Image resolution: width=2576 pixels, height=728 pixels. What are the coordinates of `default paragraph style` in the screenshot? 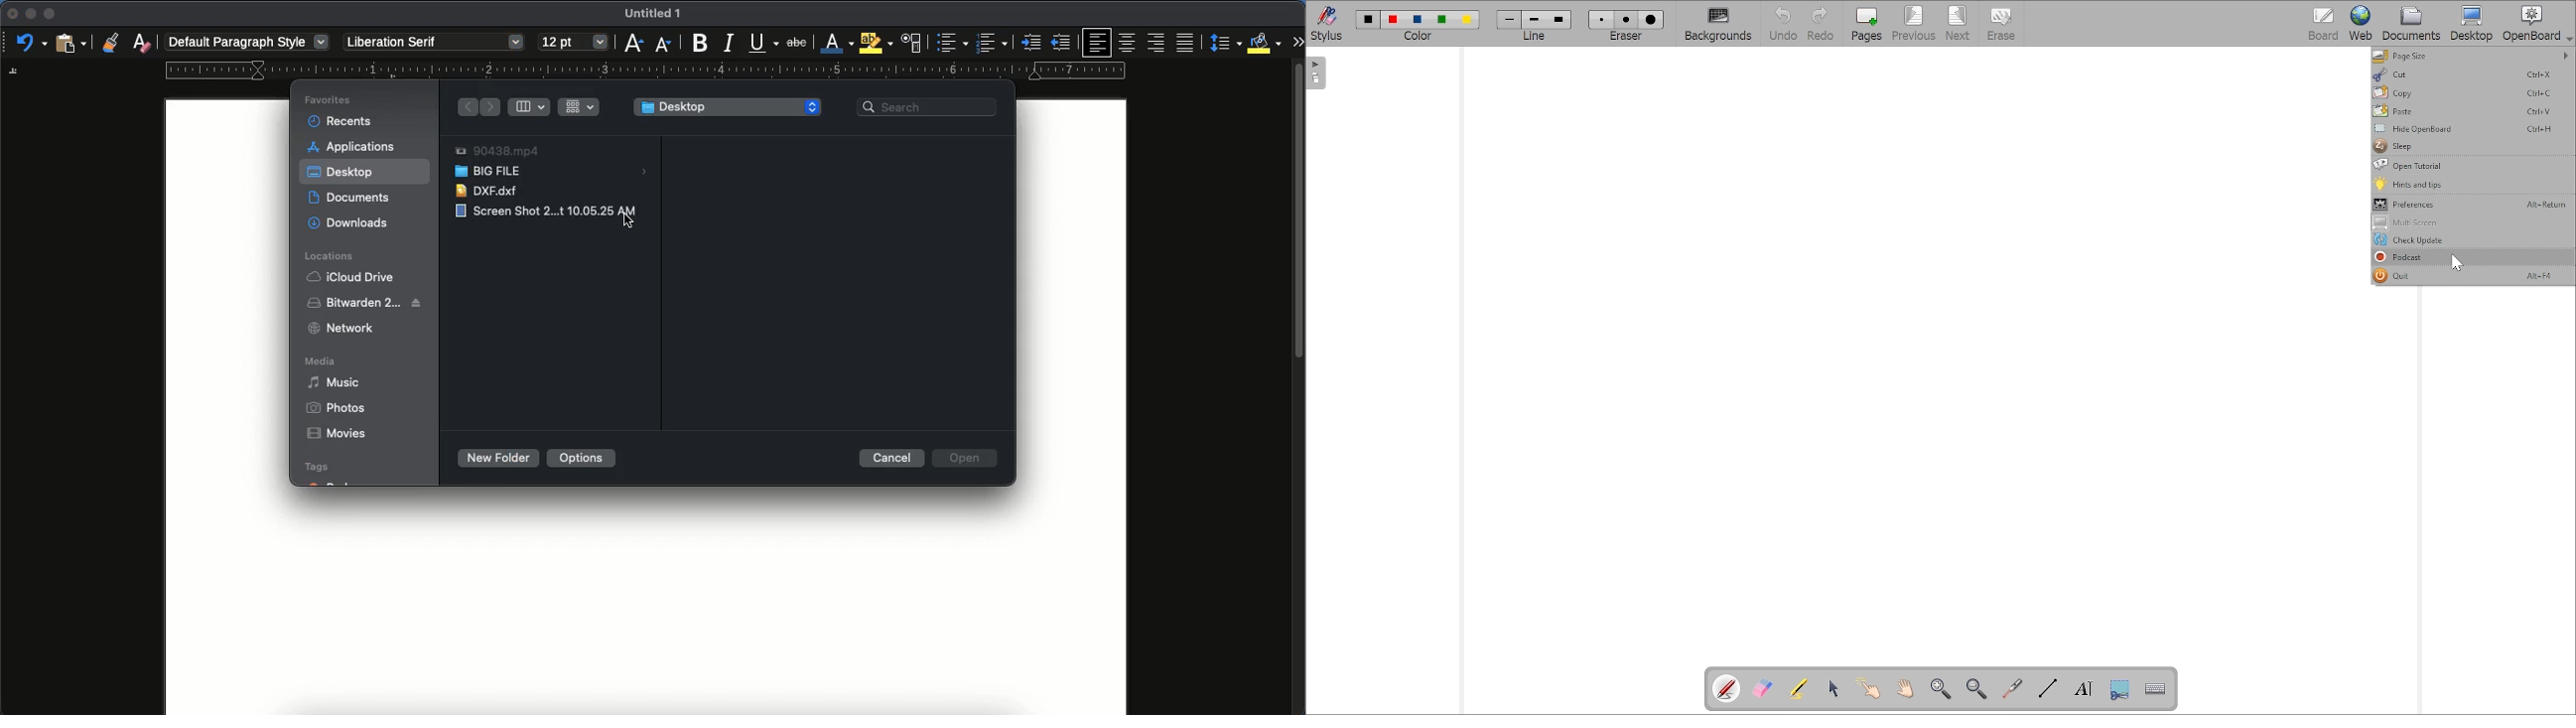 It's located at (249, 43).